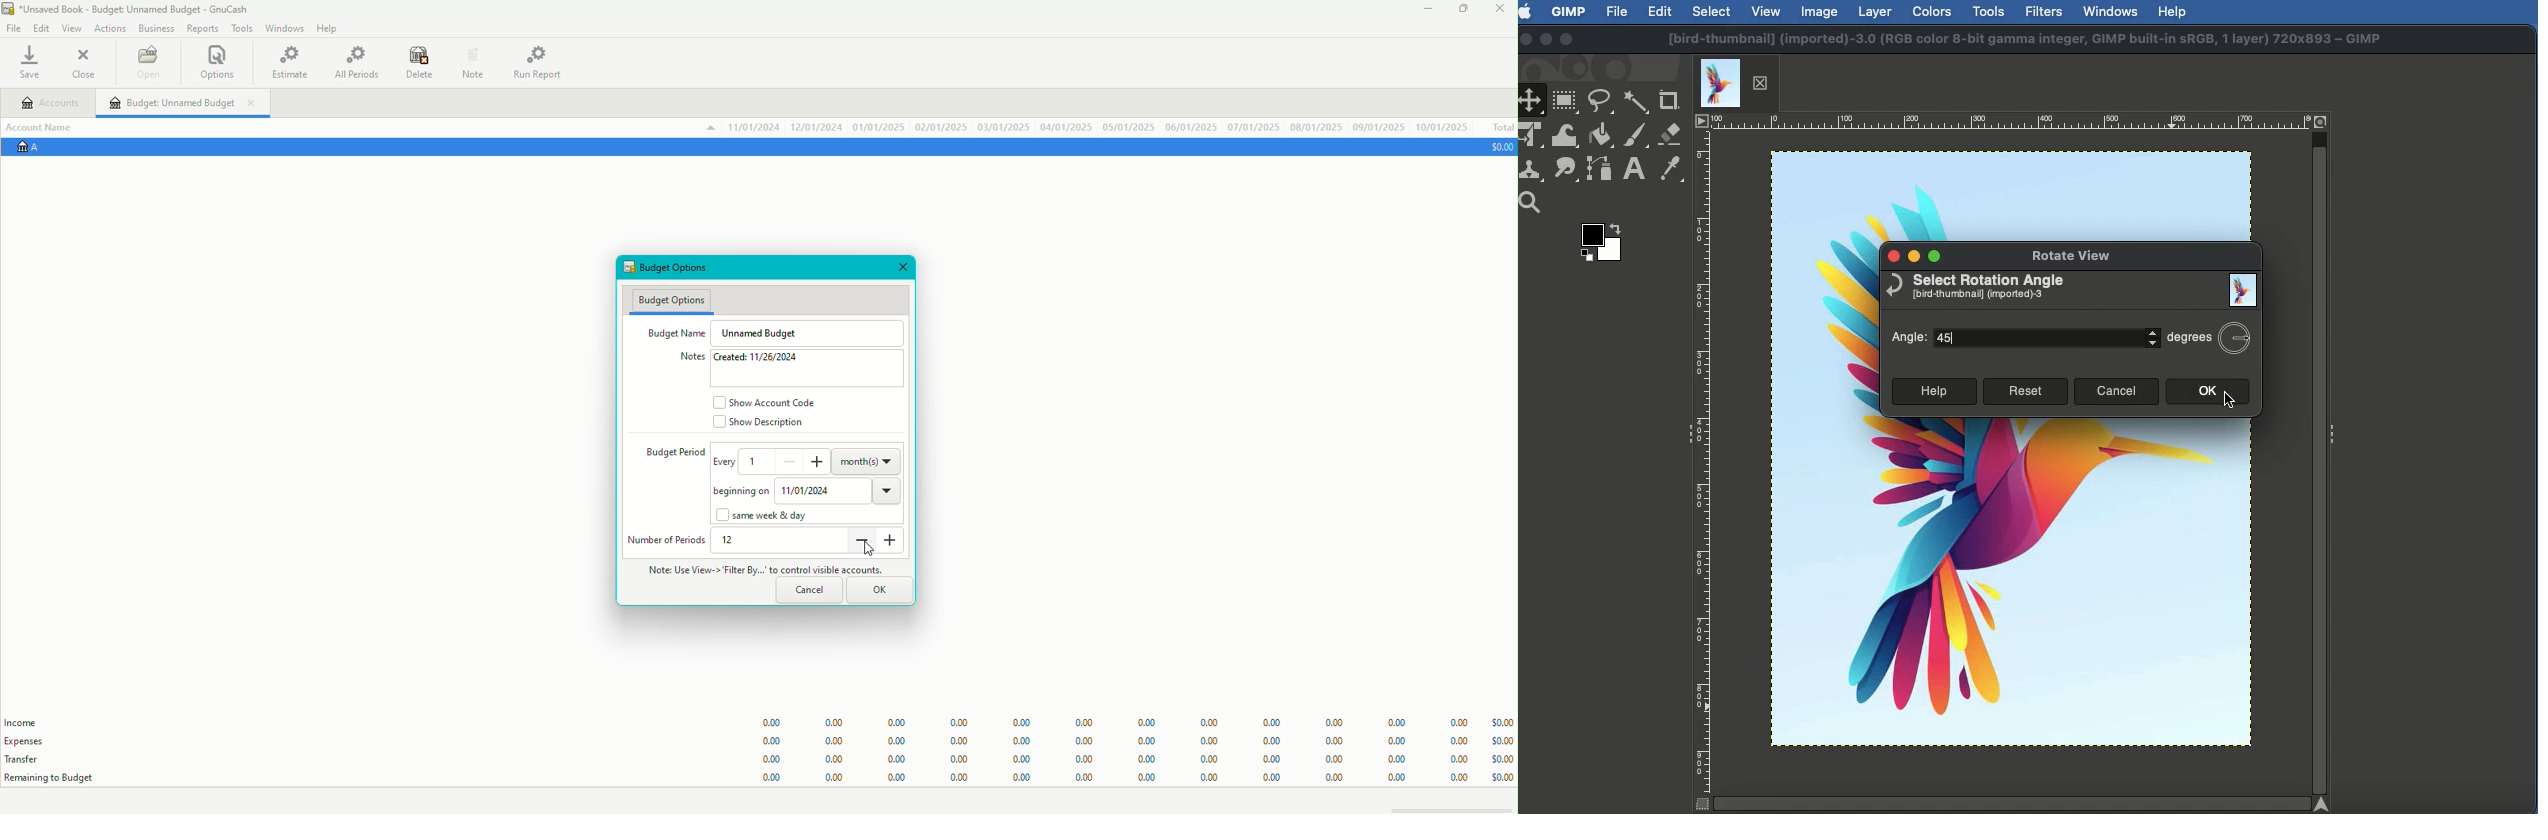 Image resolution: width=2548 pixels, height=840 pixels. I want to click on Paths, so click(1598, 172).